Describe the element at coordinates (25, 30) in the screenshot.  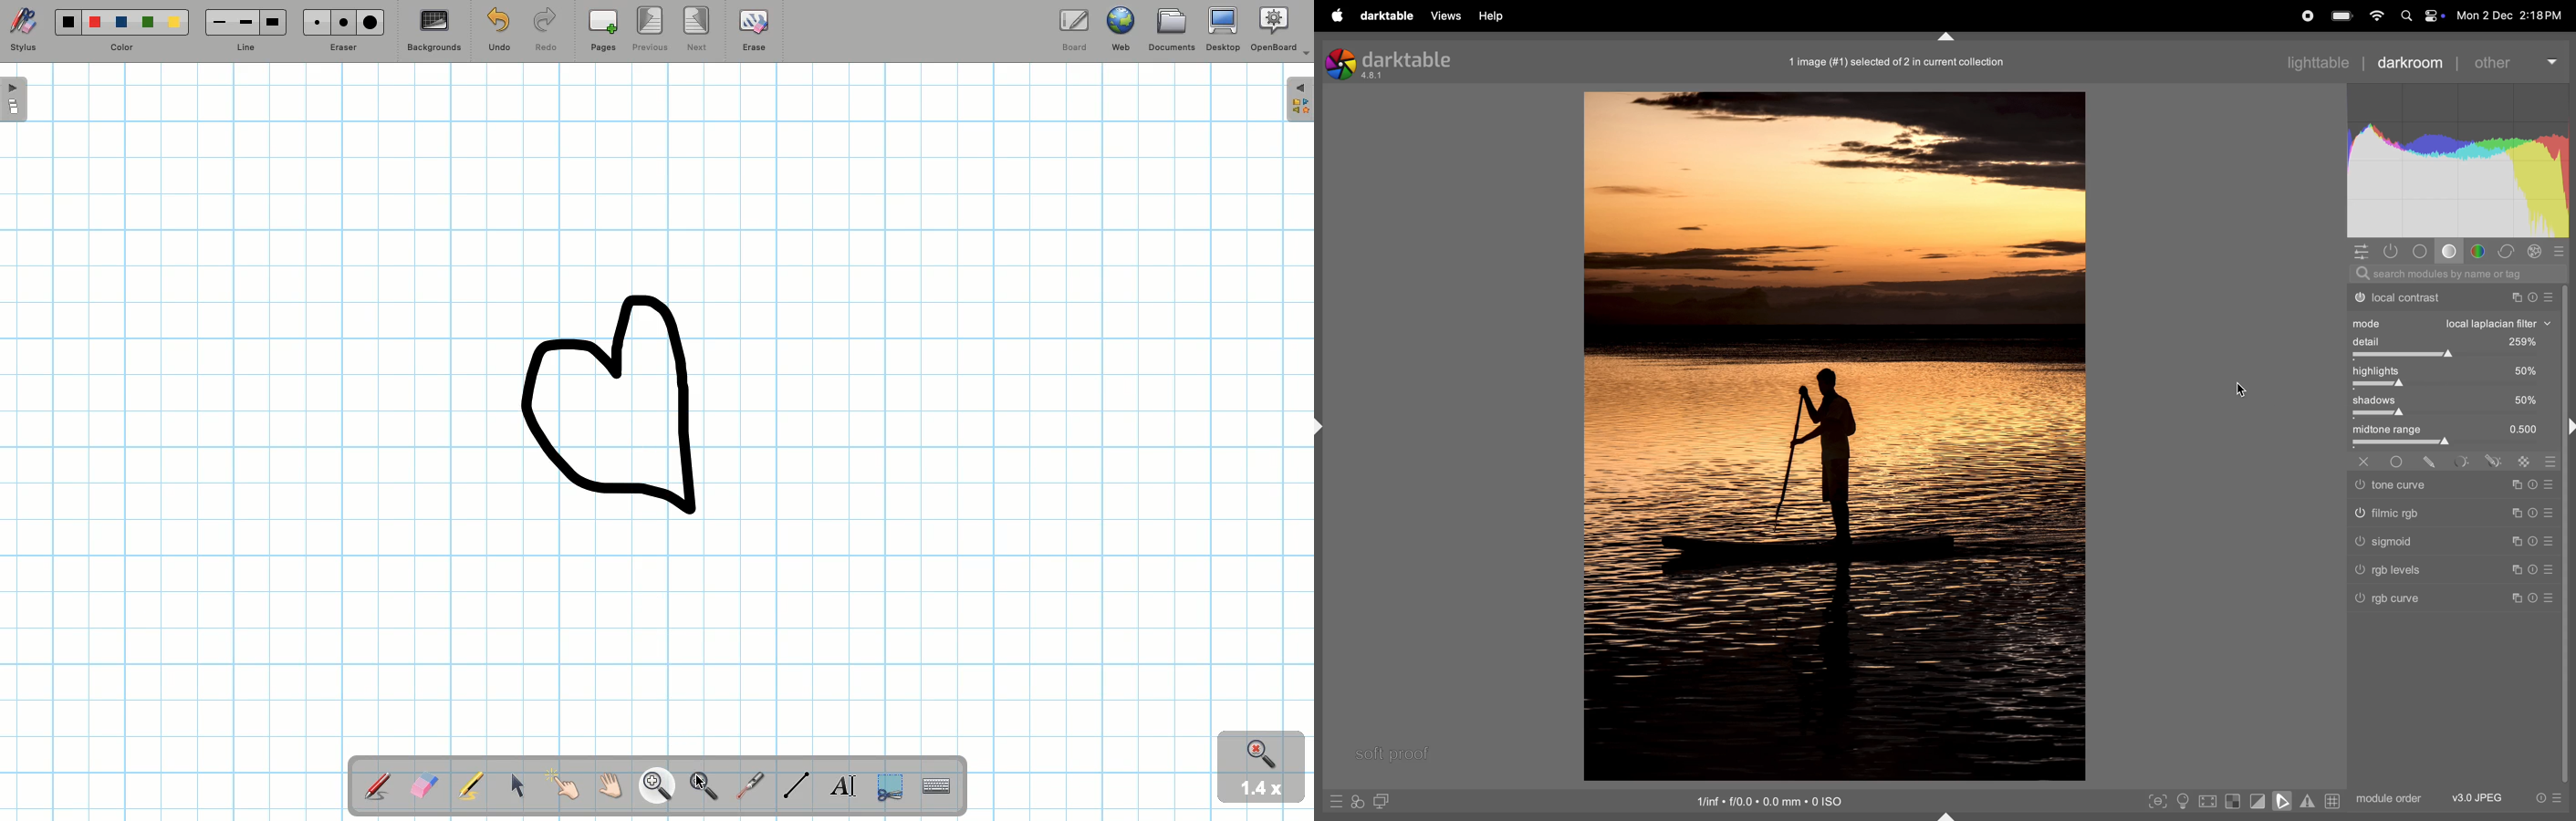
I see `Stylus` at that location.